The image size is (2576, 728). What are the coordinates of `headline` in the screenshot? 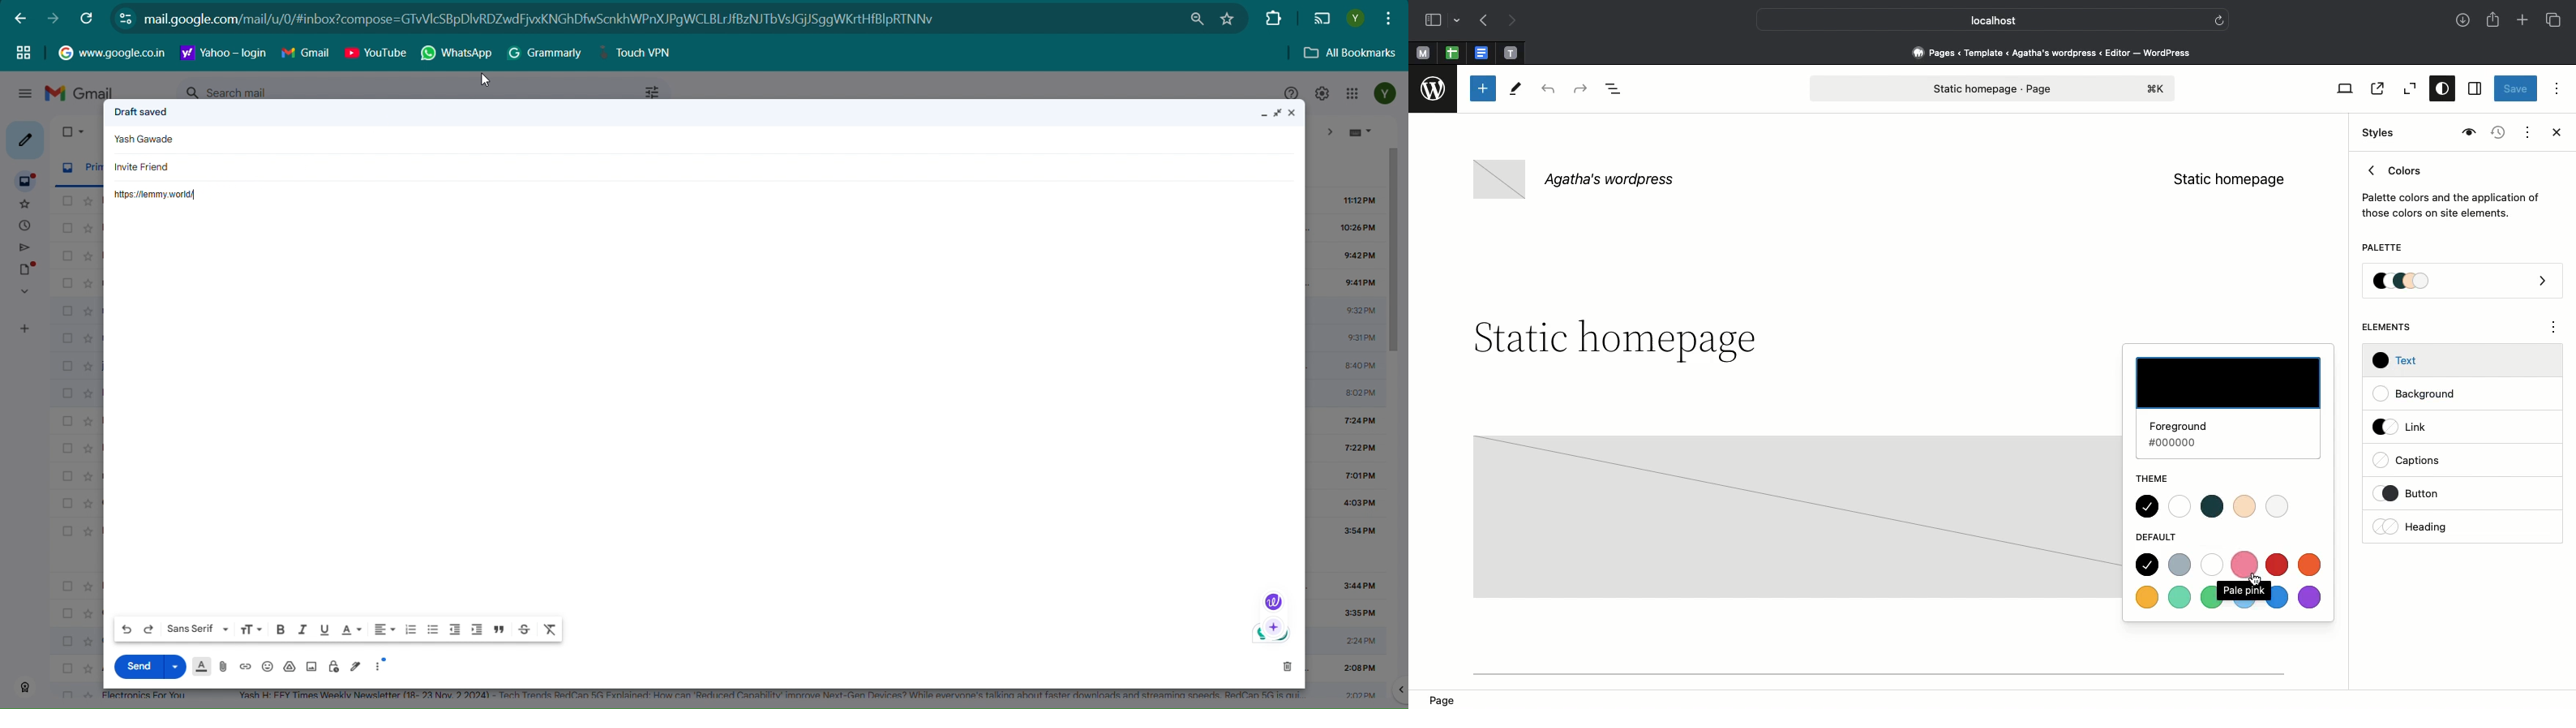 It's located at (1629, 341).